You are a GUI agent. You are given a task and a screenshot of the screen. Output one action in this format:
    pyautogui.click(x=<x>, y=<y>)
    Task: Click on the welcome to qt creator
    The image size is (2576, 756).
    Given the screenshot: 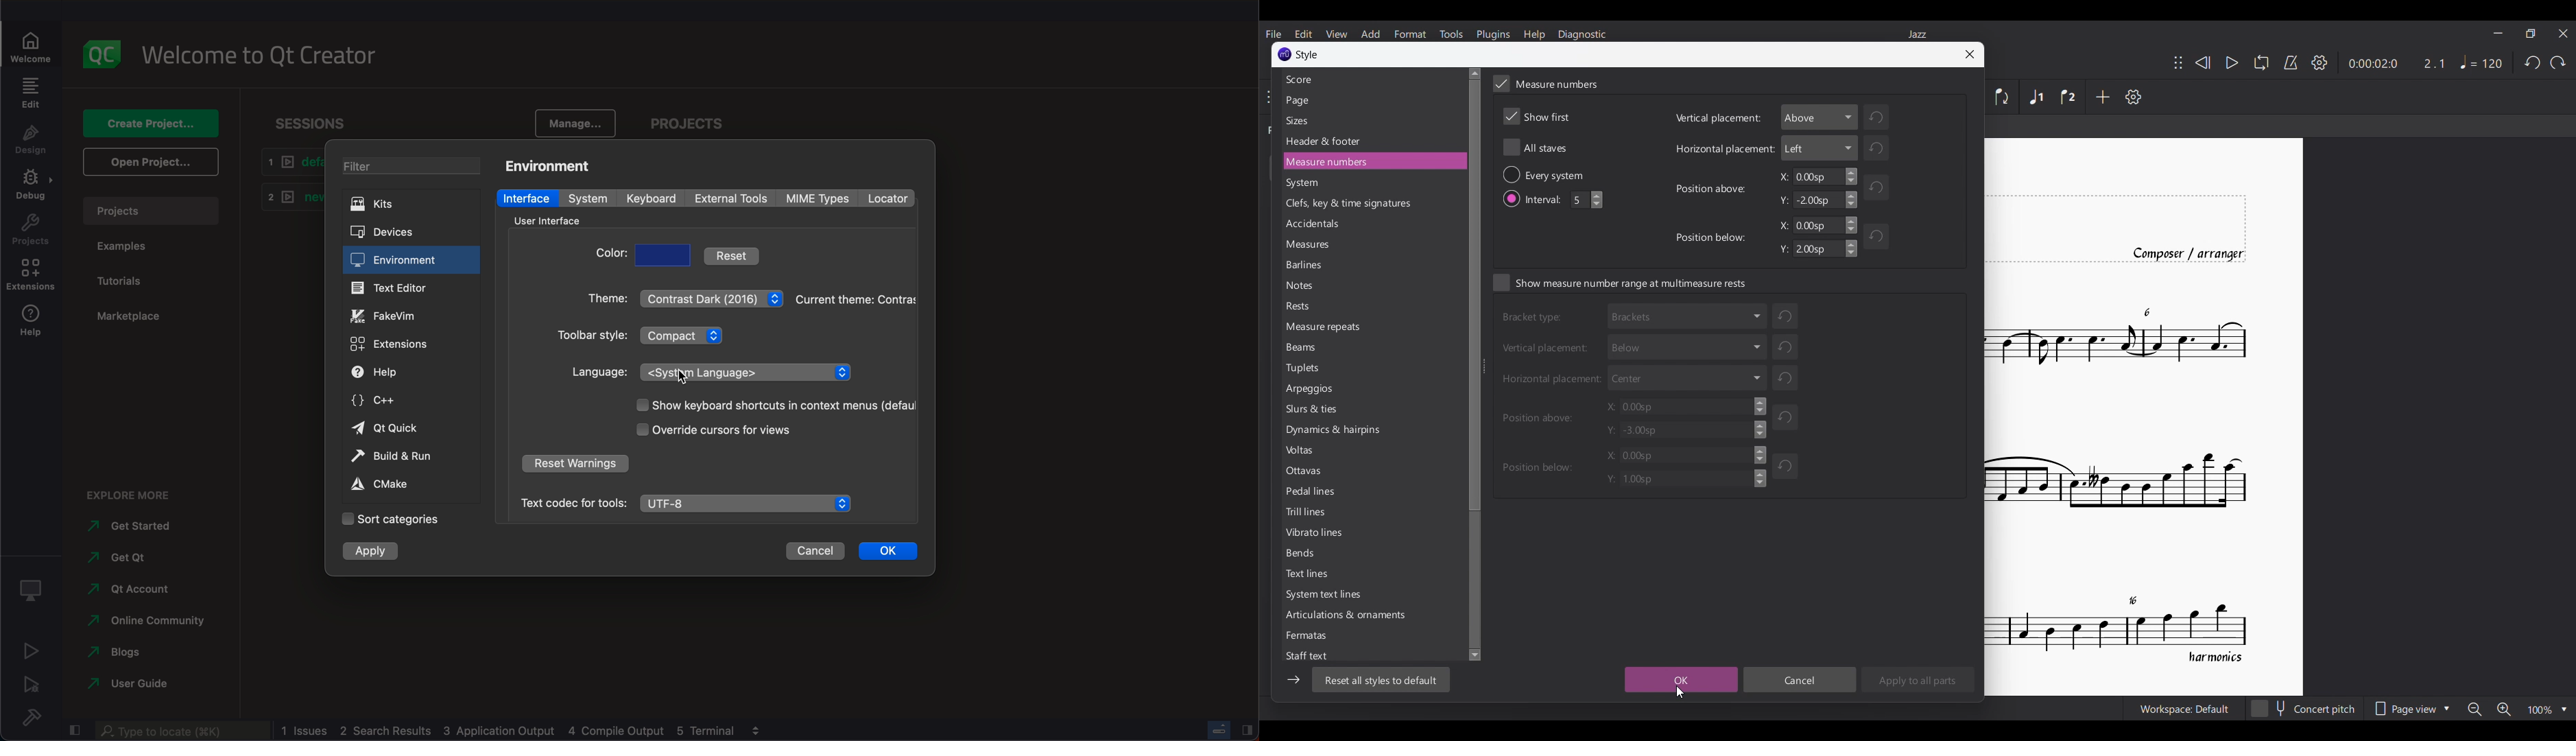 What is the action you would take?
    pyautogui.click(x=261, y=56)
    